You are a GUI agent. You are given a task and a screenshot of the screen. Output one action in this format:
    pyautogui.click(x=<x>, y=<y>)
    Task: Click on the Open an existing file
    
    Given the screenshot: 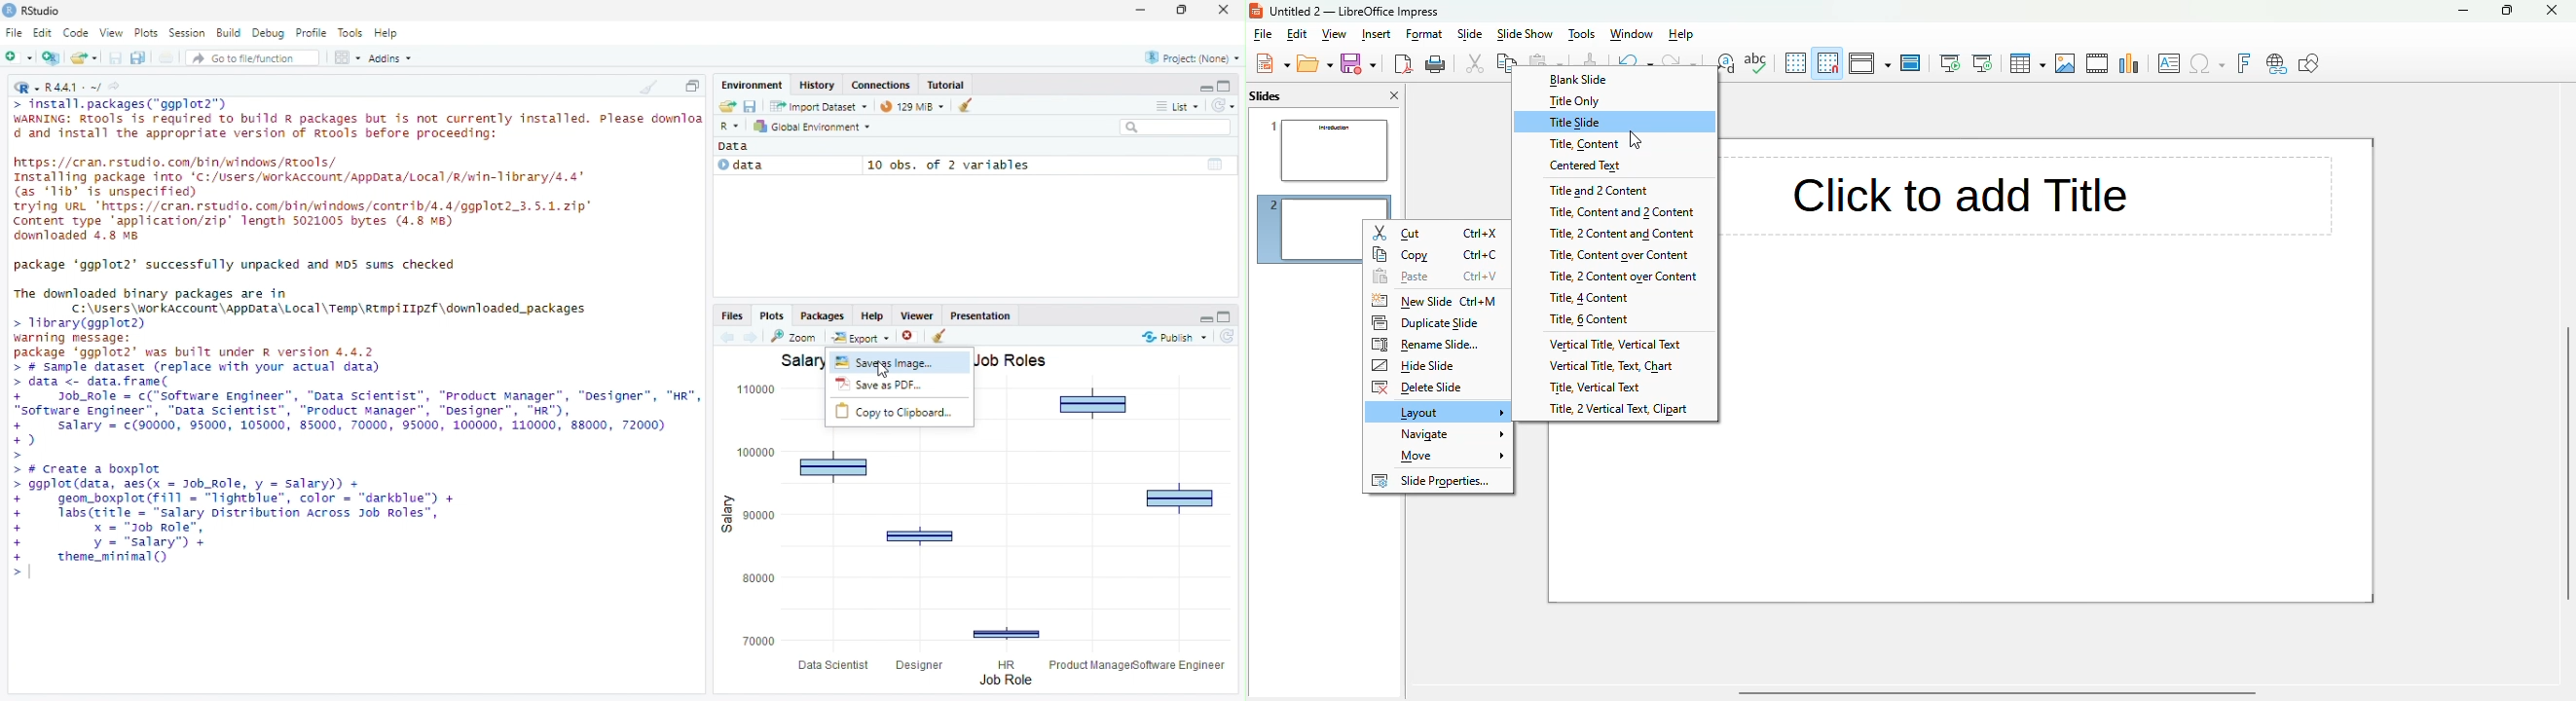 What is the action you would take?
    pyautogui.click(x=84, y=56)
    